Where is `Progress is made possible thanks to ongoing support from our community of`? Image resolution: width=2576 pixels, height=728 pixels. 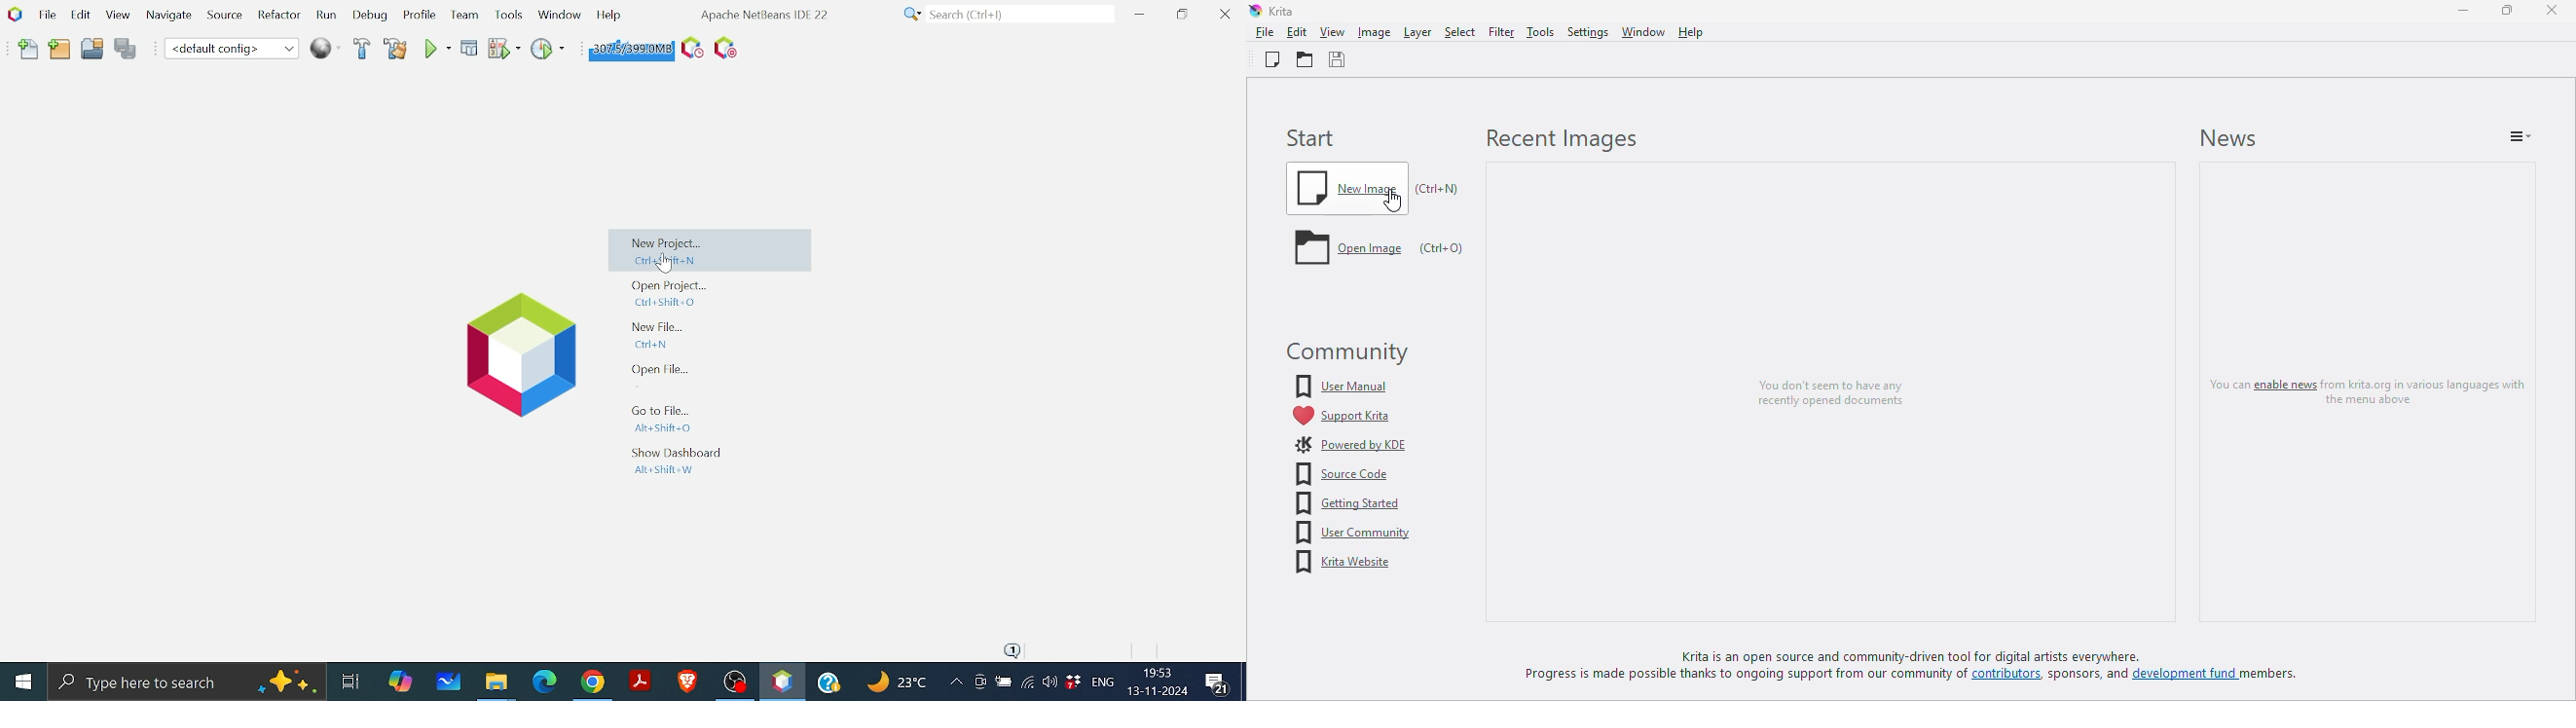 Progress is made possible thanks to ongoing support from our community of is located at coordinates (1748, 677).